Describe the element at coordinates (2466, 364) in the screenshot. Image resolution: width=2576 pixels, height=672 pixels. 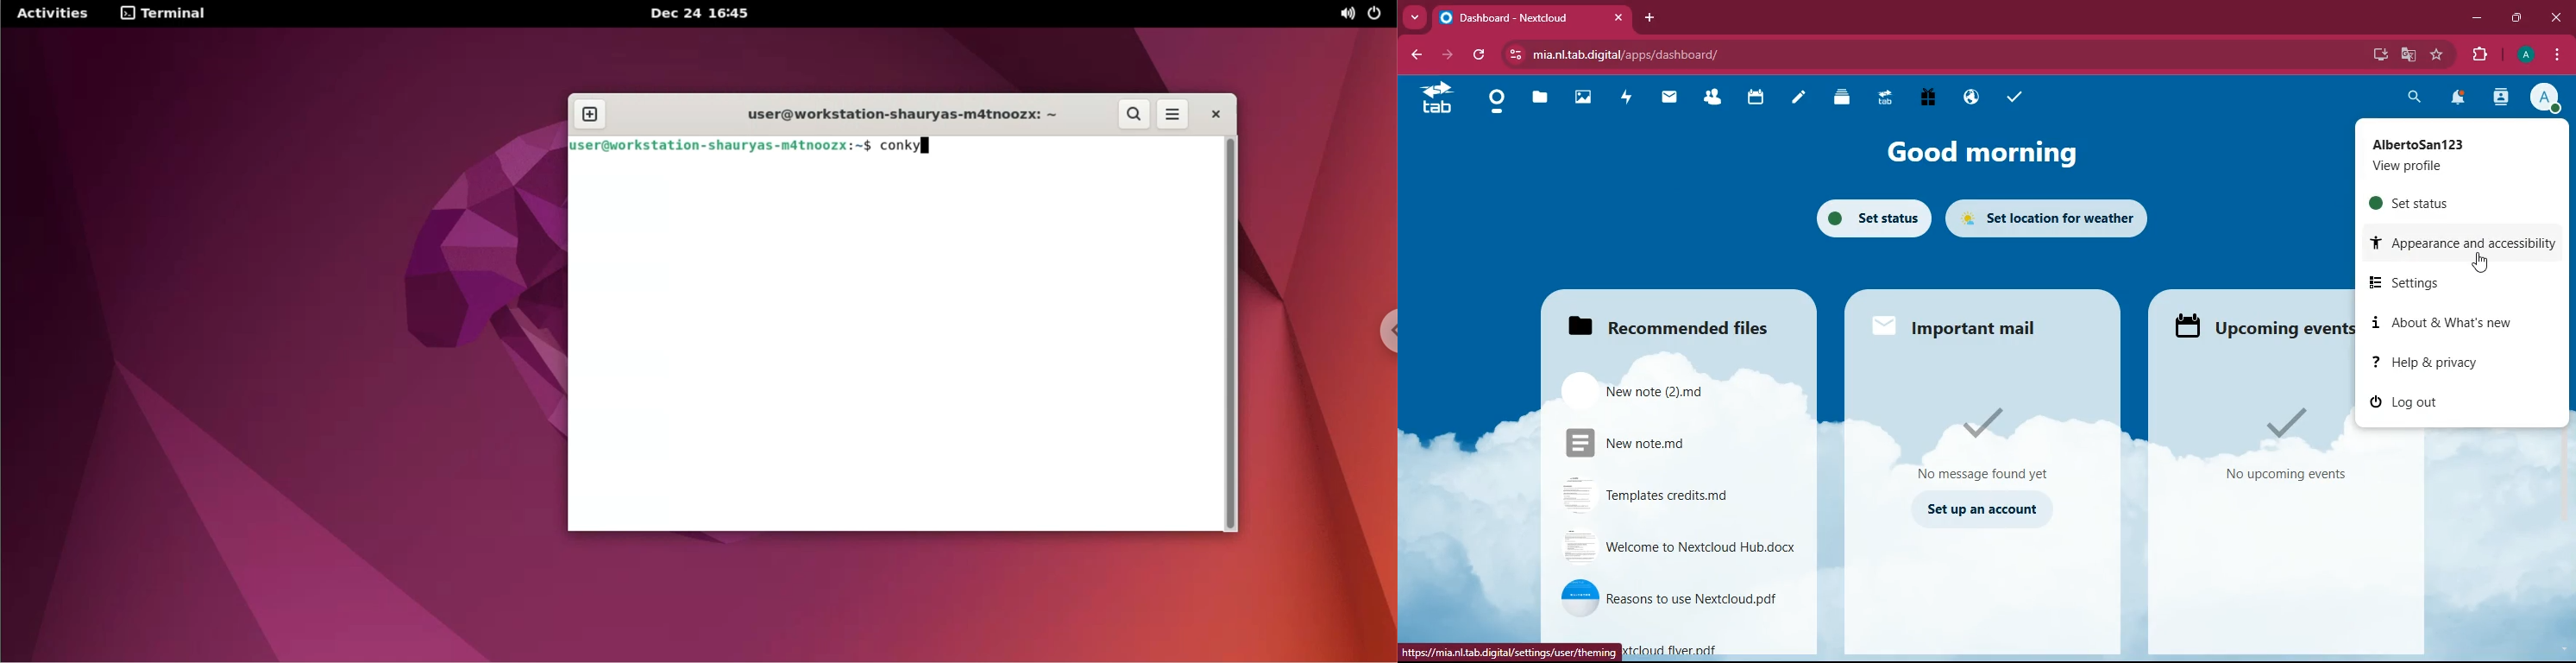
I see `help` at that location.